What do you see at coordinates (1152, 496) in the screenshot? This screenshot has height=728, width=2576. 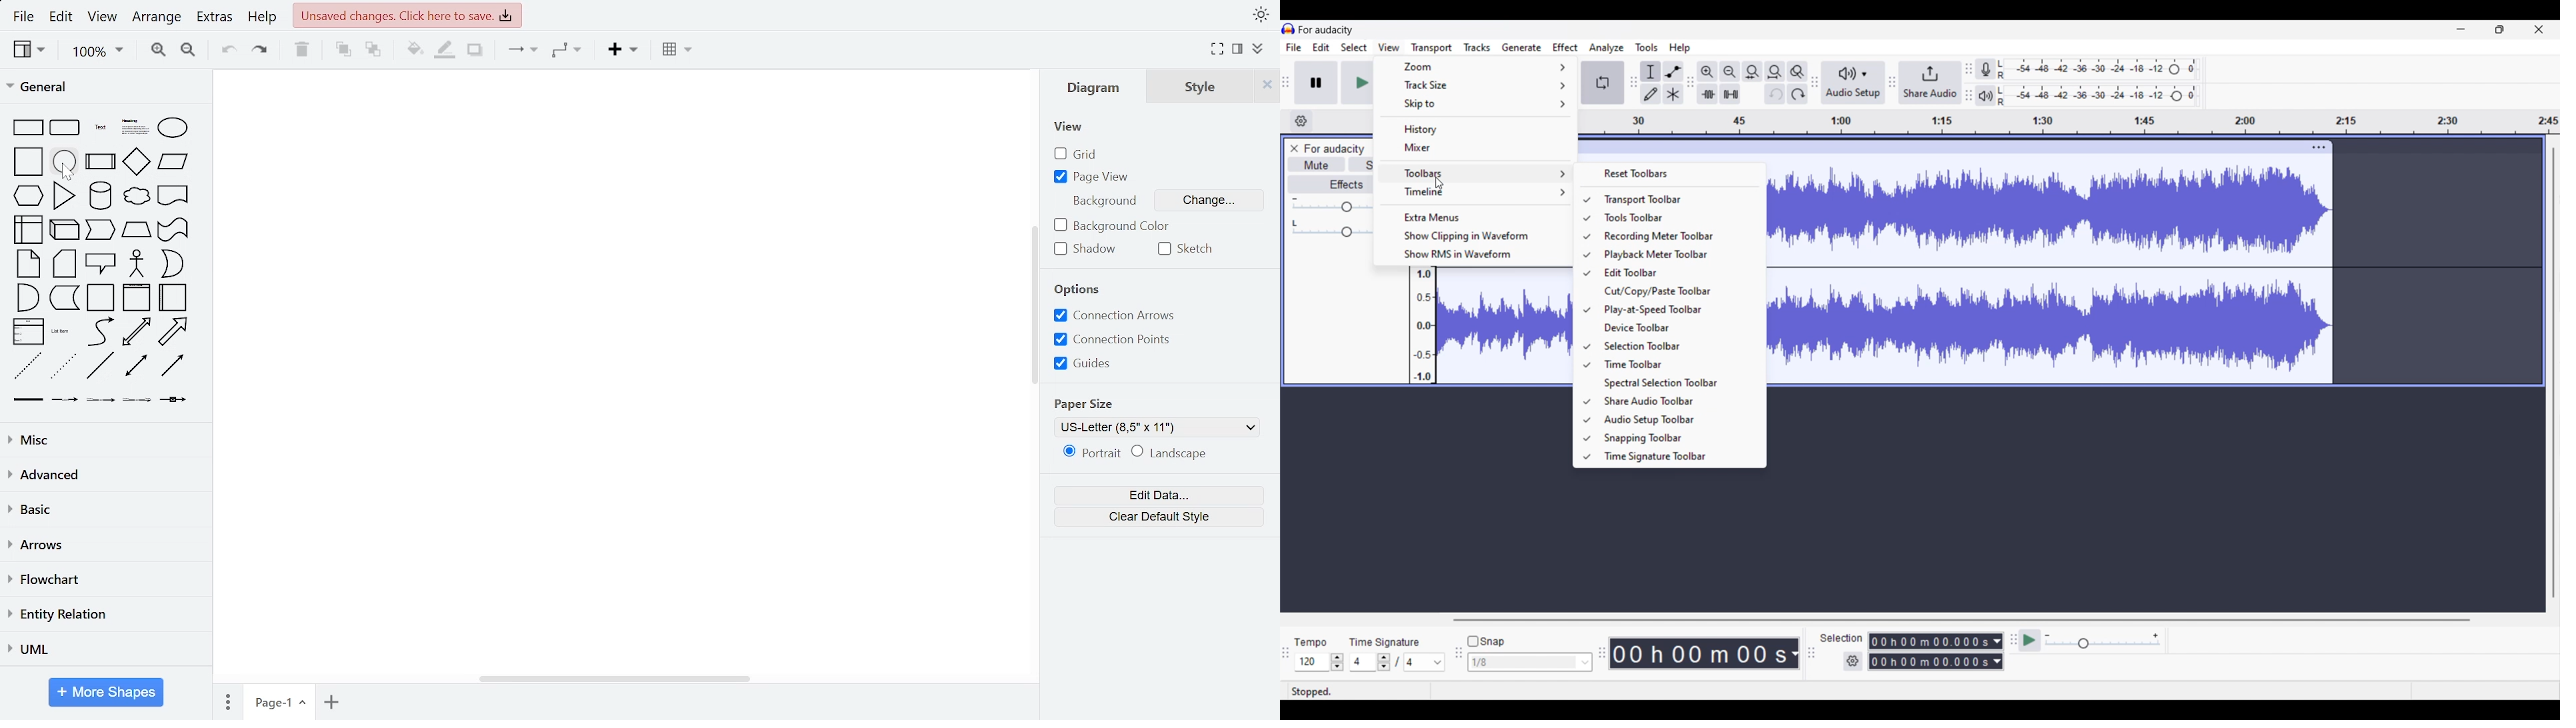 I see `edit data` at bounding box center [1152, 496].